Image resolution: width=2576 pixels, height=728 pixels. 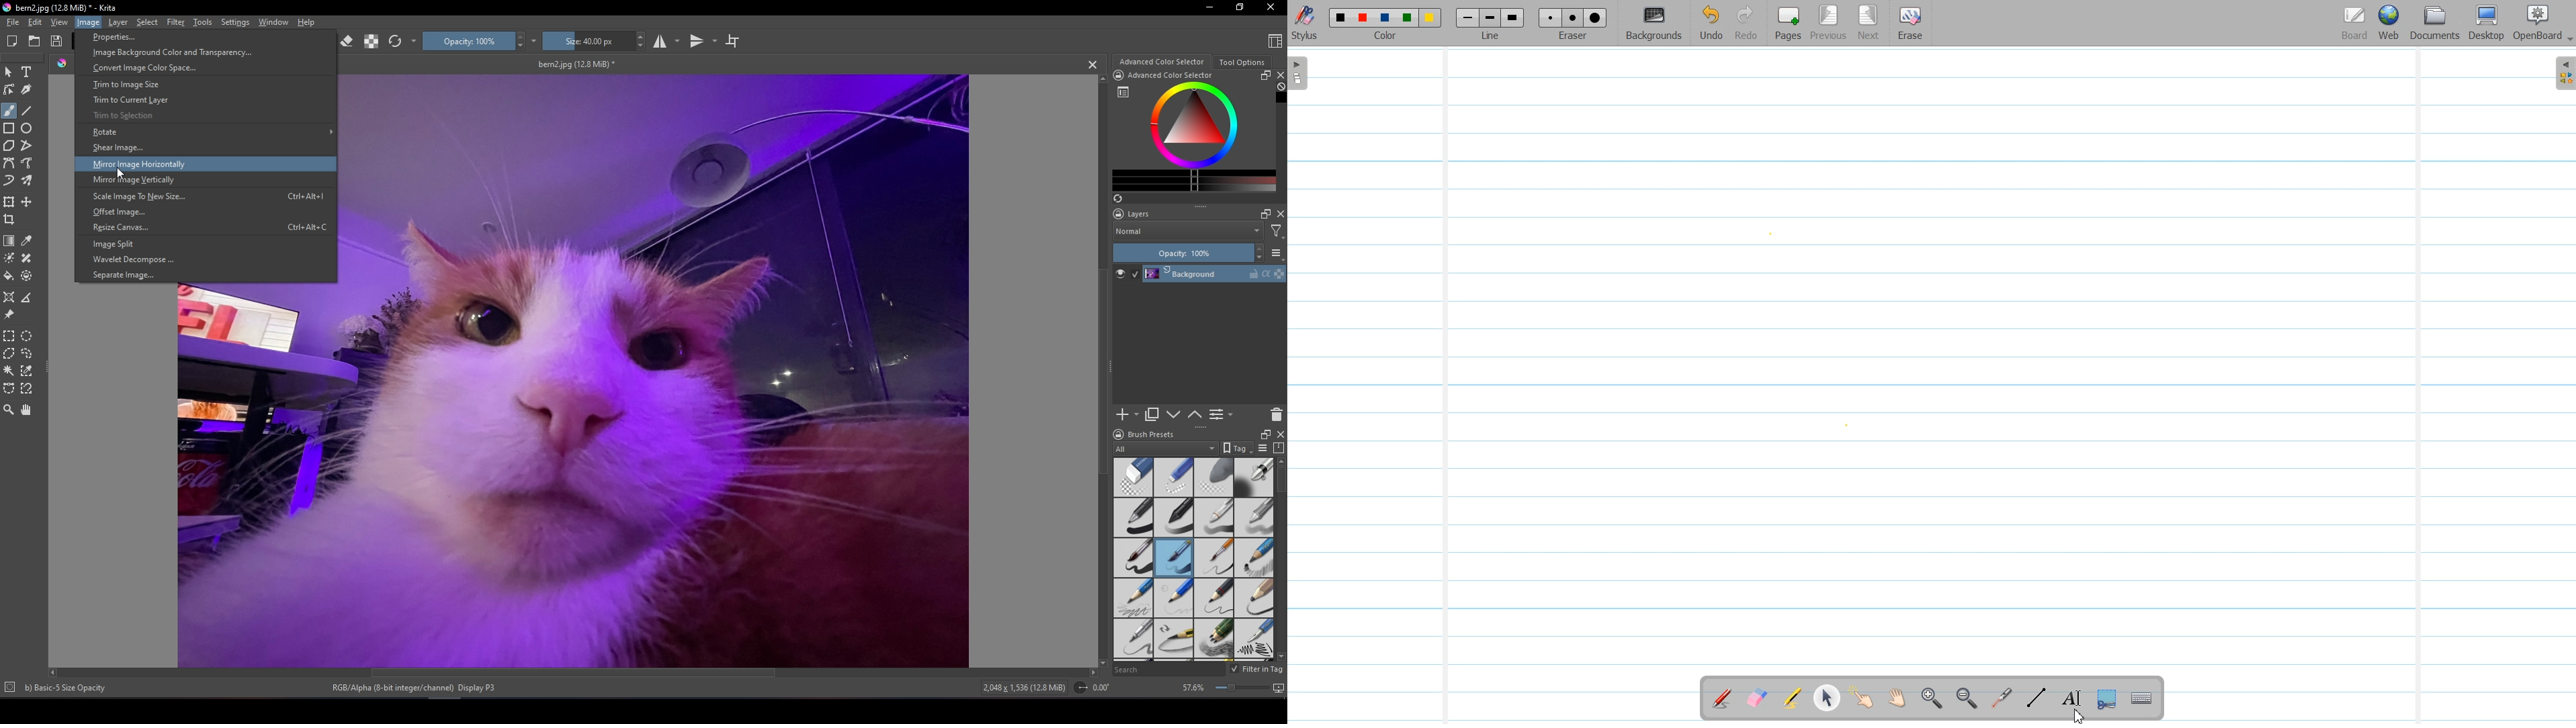 What do you see at coordinates (207, 38) in the screenshot?
I see `Properties...` at bounding box center [207, 38].